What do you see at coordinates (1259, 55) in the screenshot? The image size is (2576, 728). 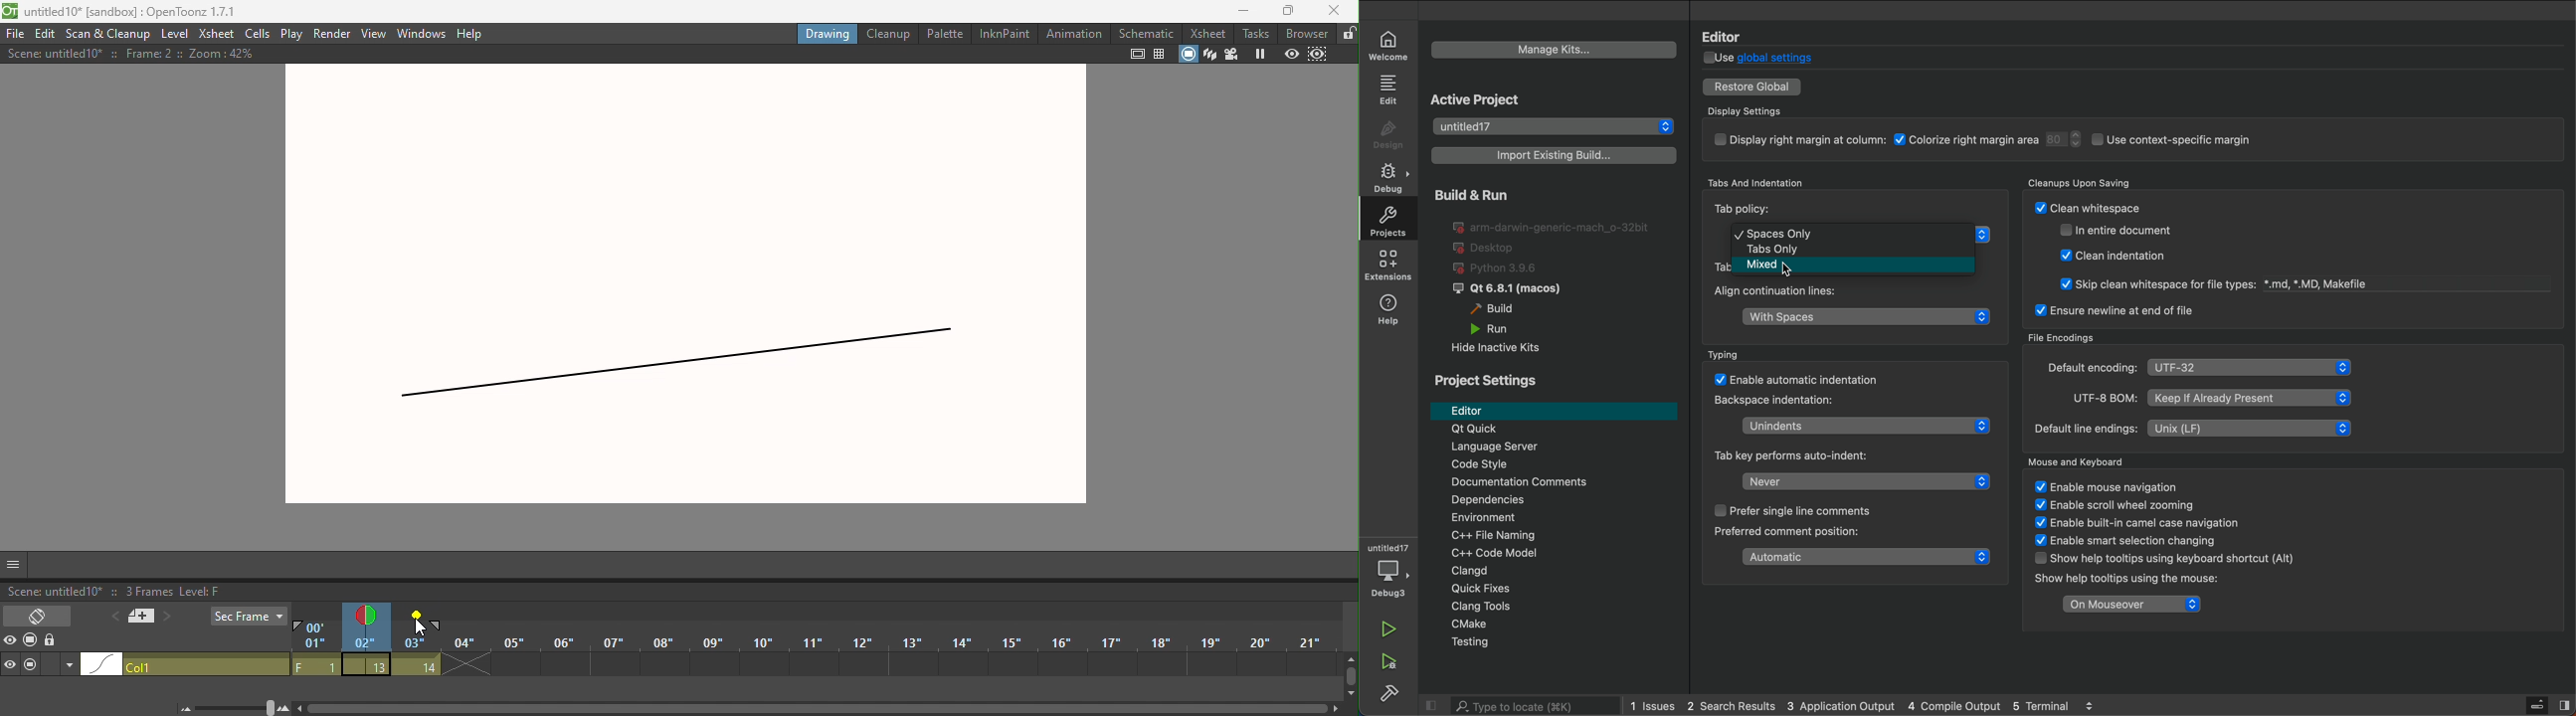 I see `Freeze` at bounding box center [1259, 55].